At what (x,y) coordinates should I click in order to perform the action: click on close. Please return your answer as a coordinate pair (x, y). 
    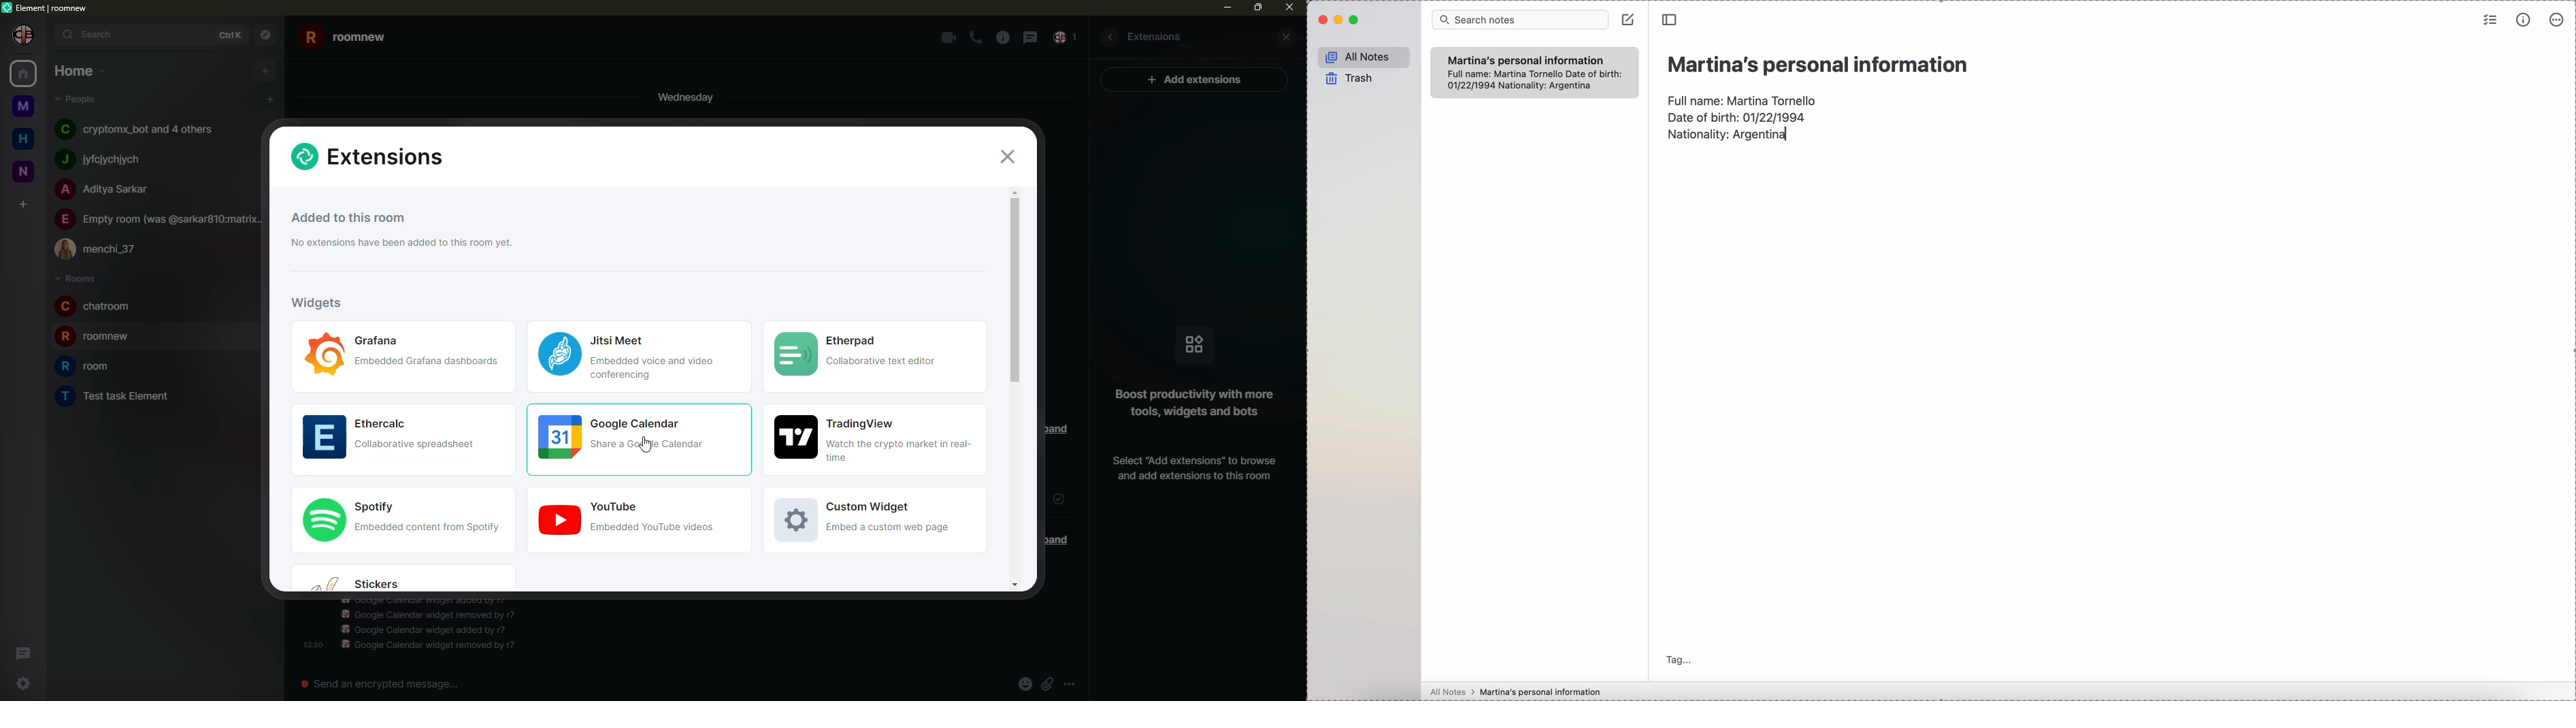
    Looking at the image, I should click on (1289, 36).